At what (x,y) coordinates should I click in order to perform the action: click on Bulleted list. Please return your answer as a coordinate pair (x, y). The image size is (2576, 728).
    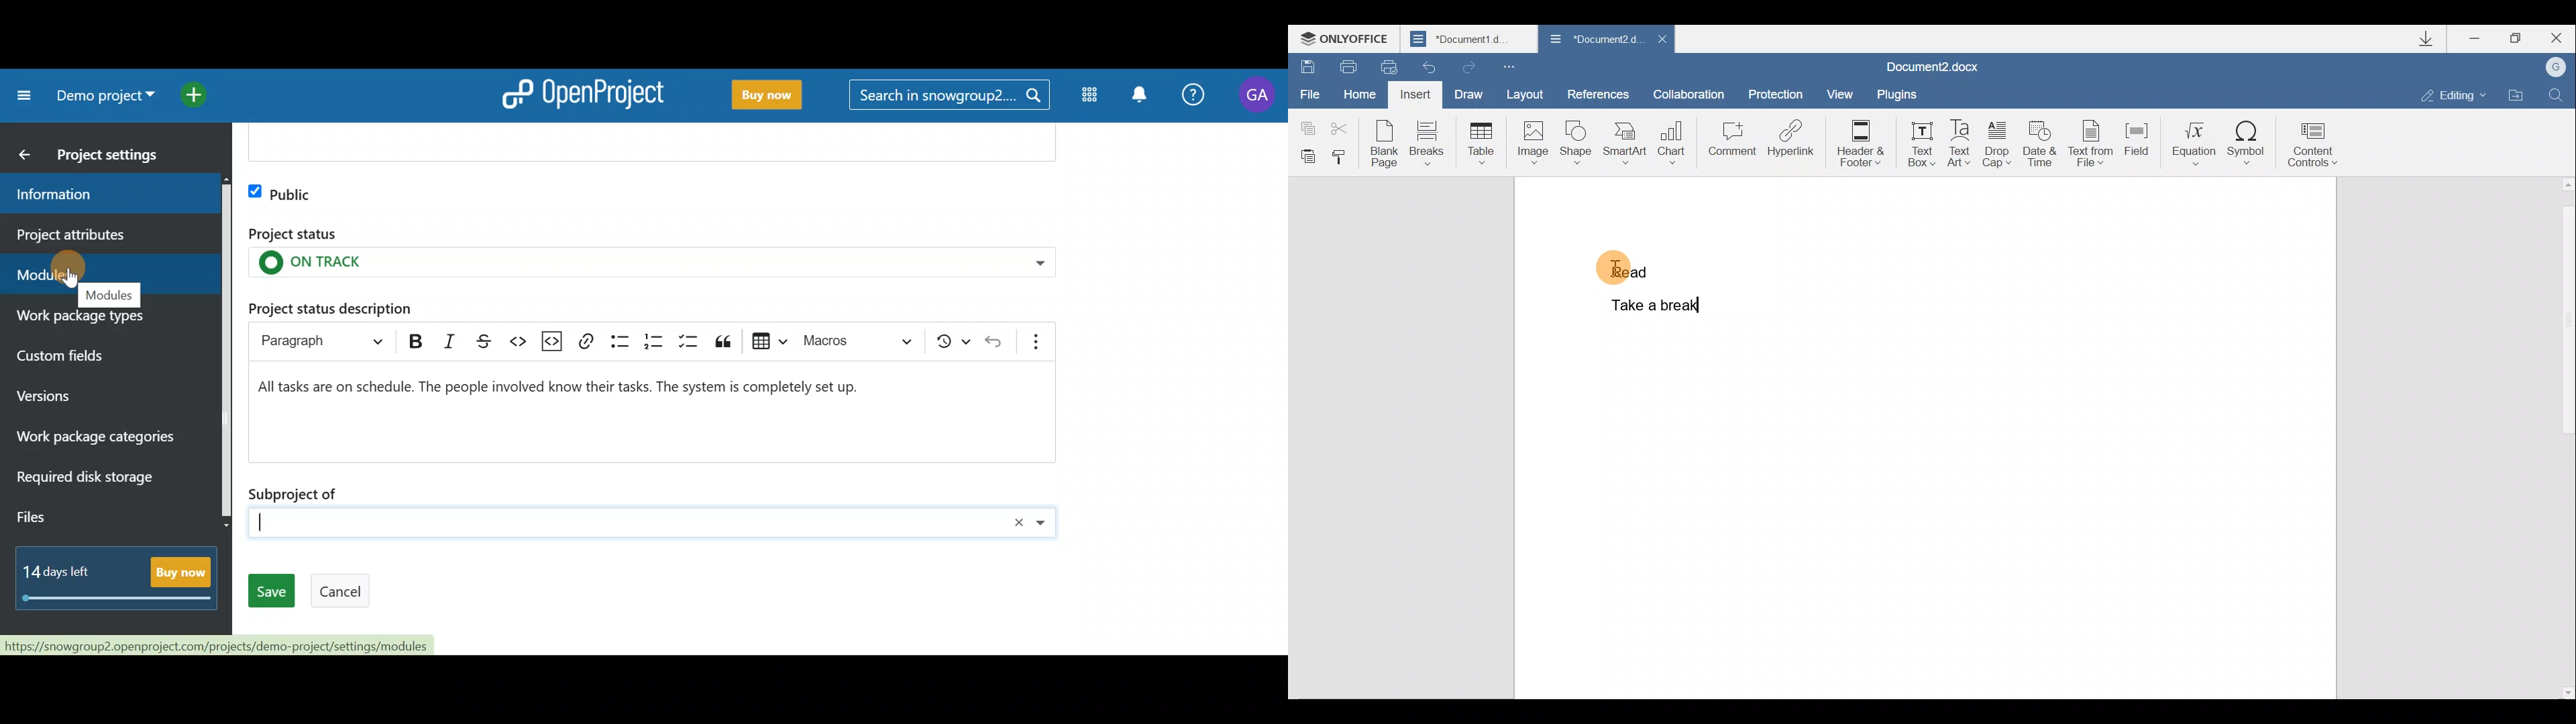
    Looking at the image, I should click on (619, 341).